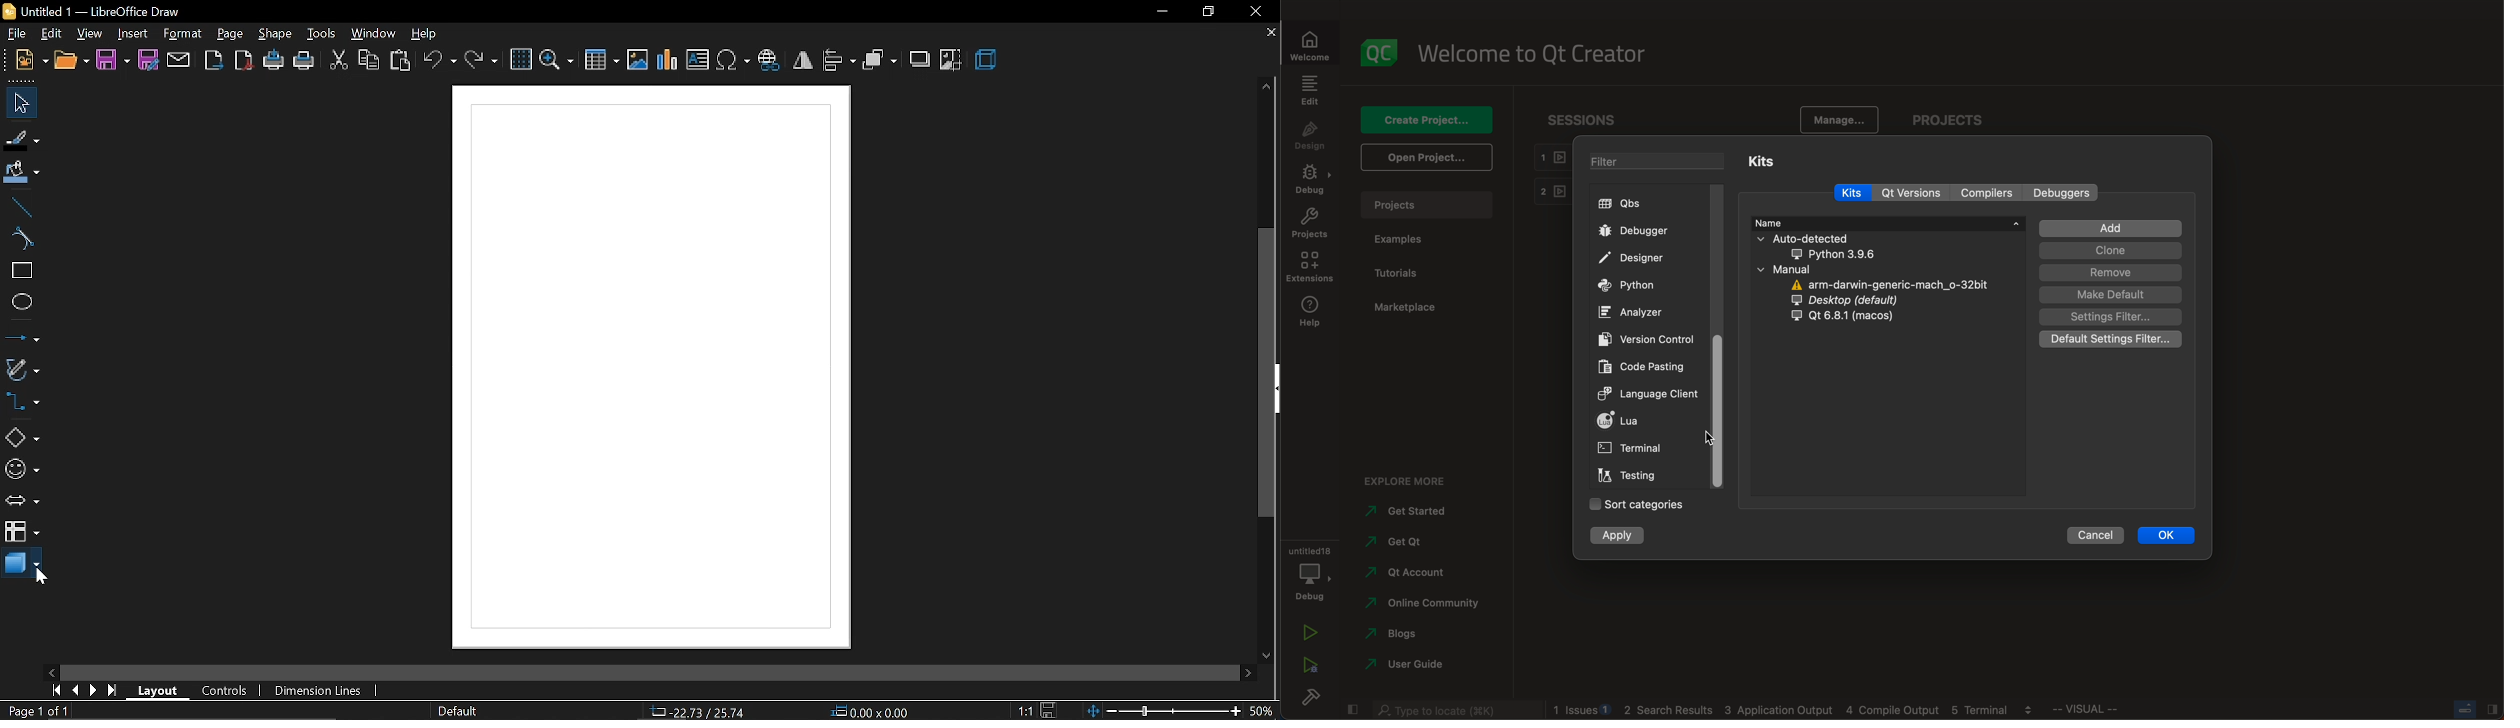 This screenshot has width=2520, height=728. I want to click on curves and polygons, so click(22, 371).